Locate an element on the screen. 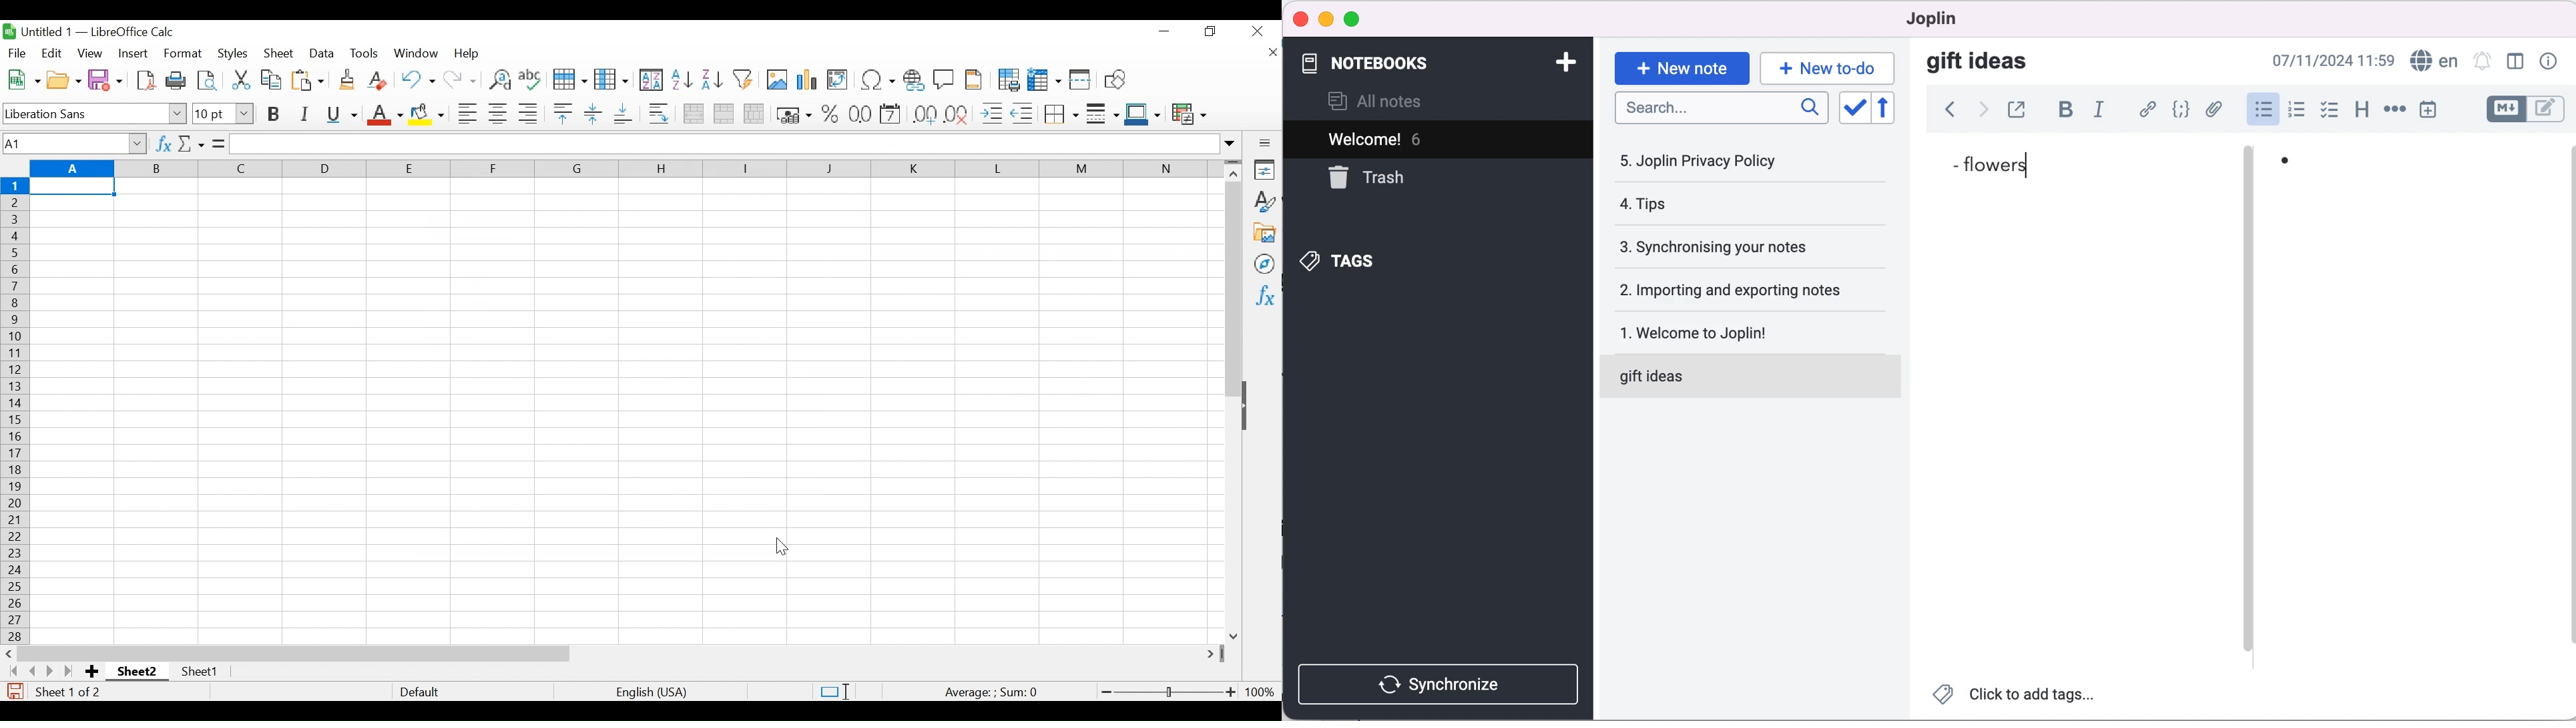 This screenshot has height=728, width=2576. Bold is located at coordinates (273, 113).